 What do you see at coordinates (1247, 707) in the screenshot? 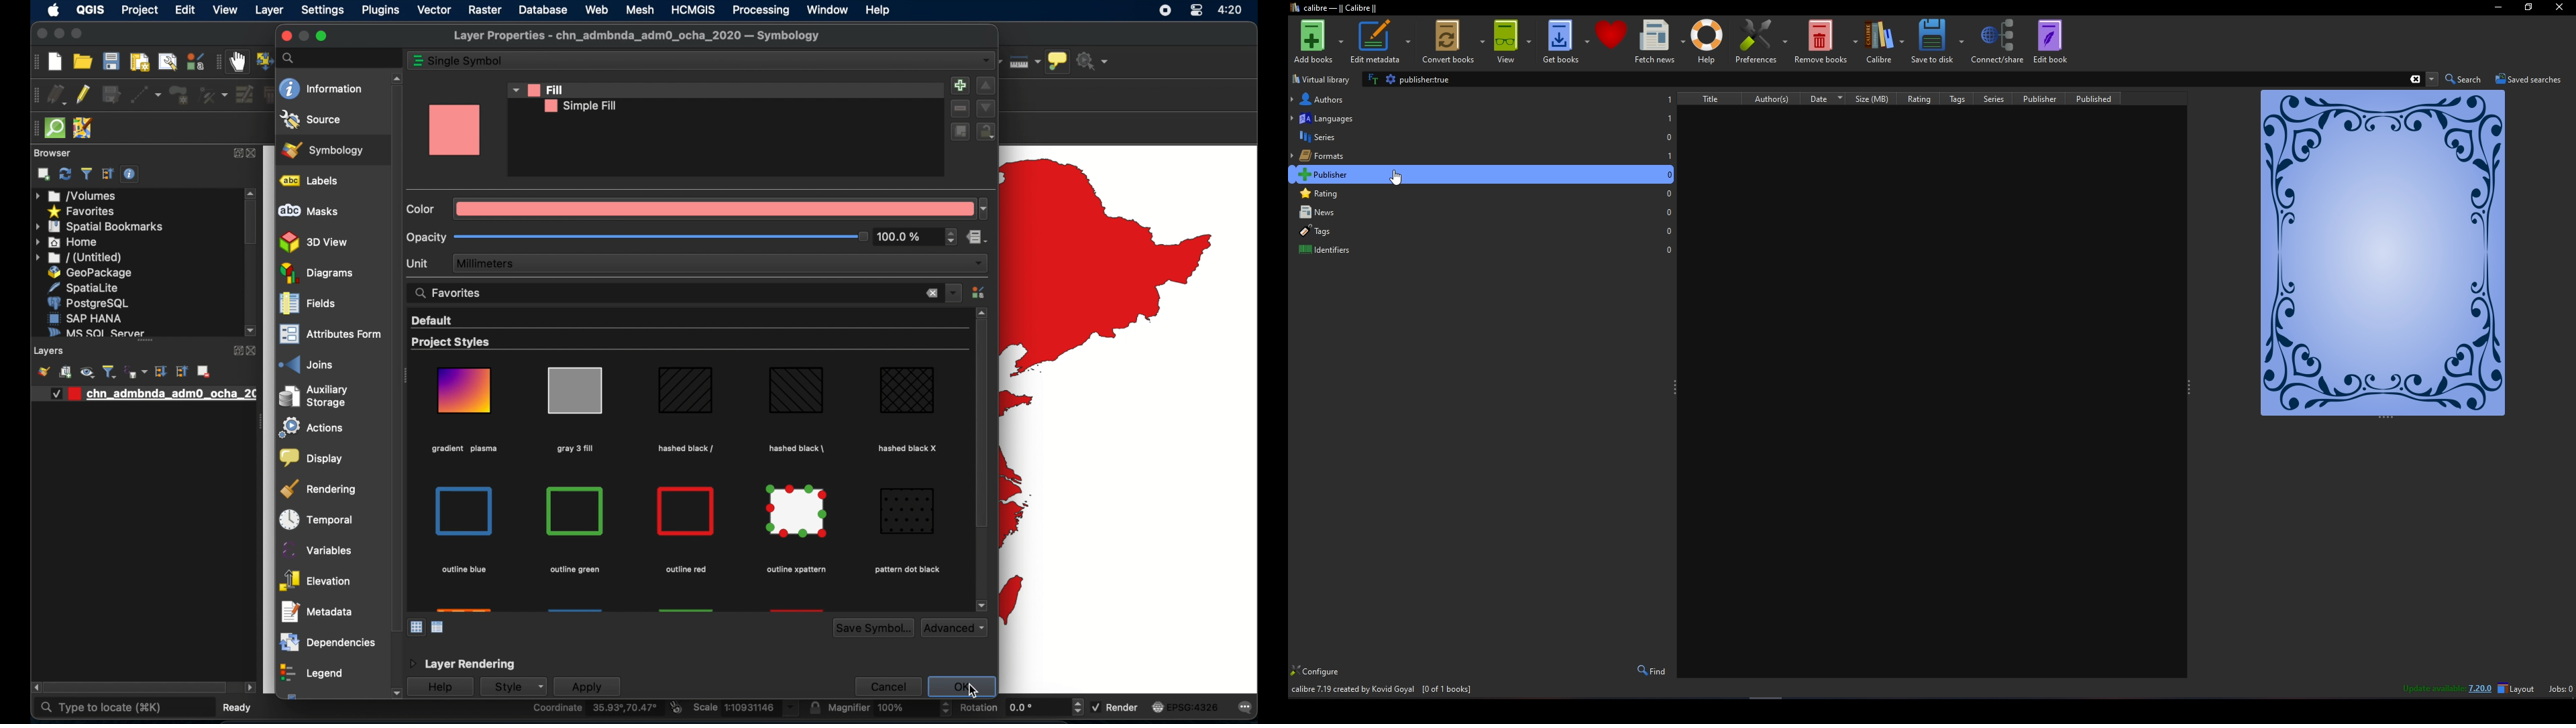
I see `messages` at bounding box center [1247, 707].